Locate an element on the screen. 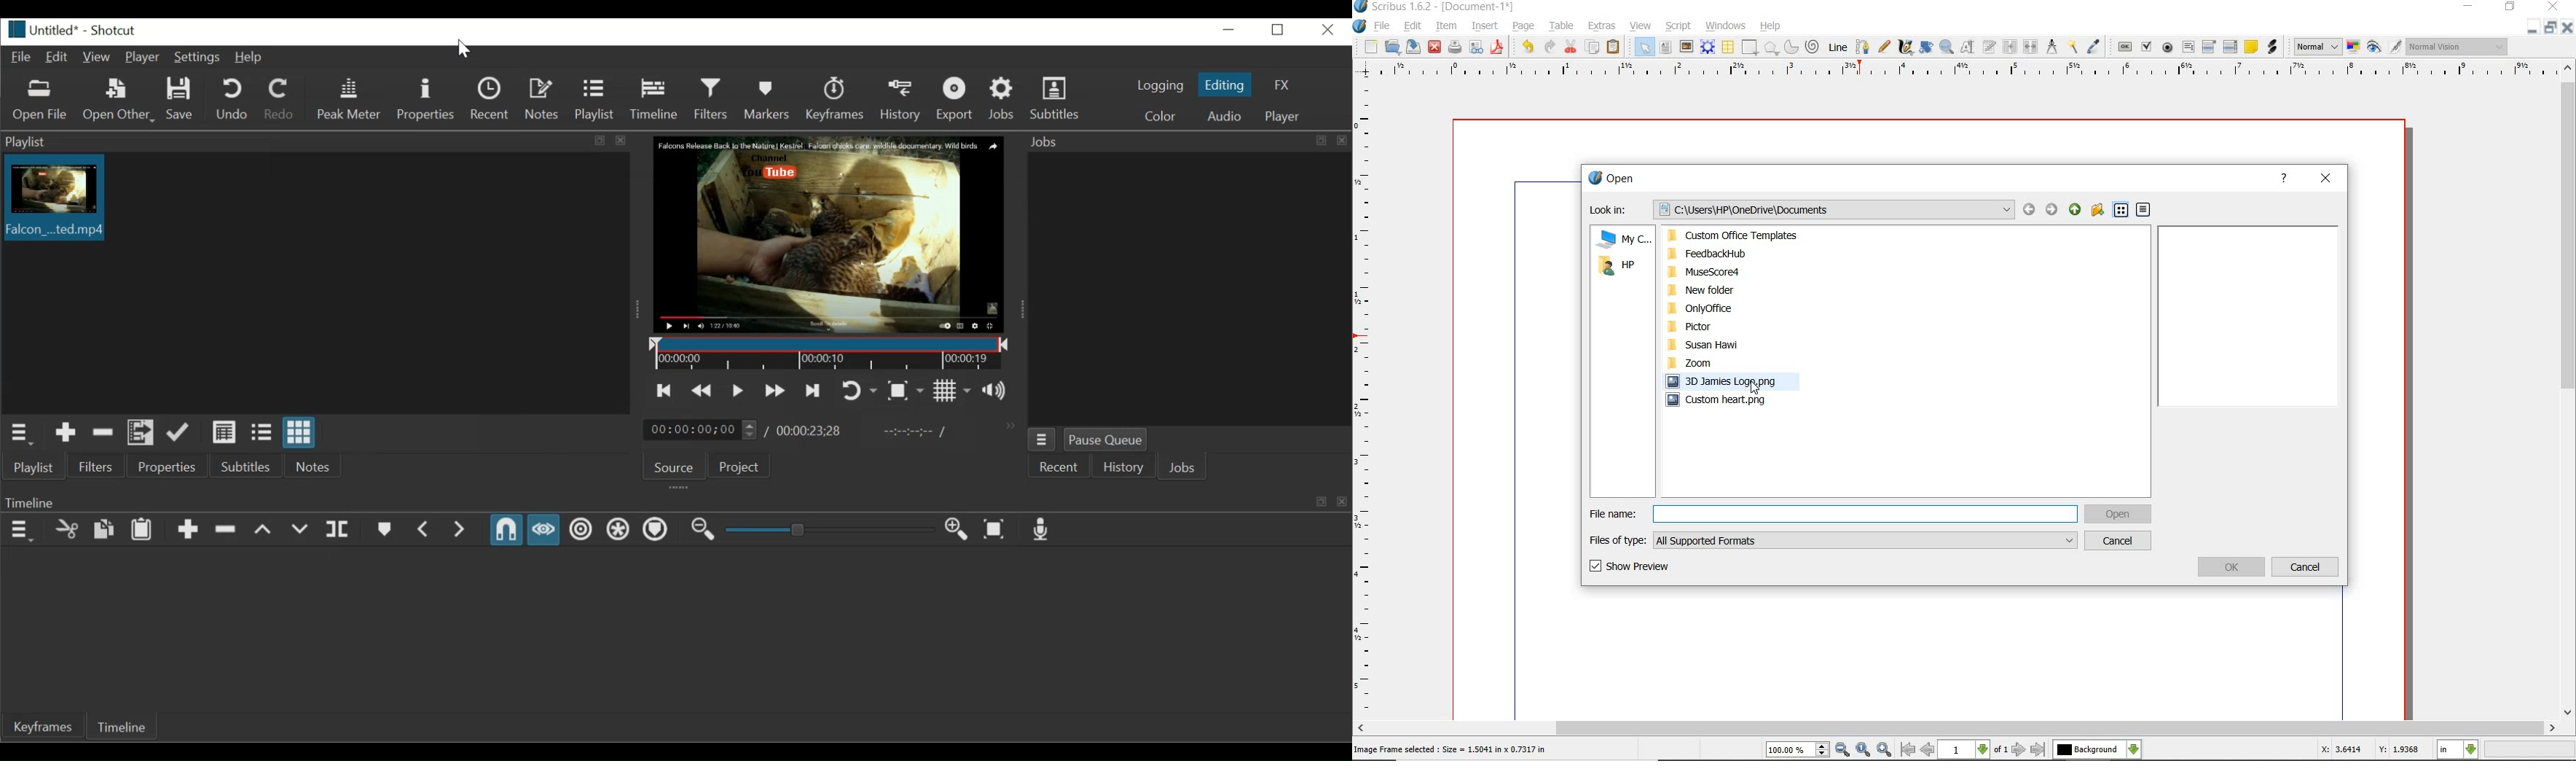 The image size is (2576, 784). ruler is located at coordinates (1366, 399).